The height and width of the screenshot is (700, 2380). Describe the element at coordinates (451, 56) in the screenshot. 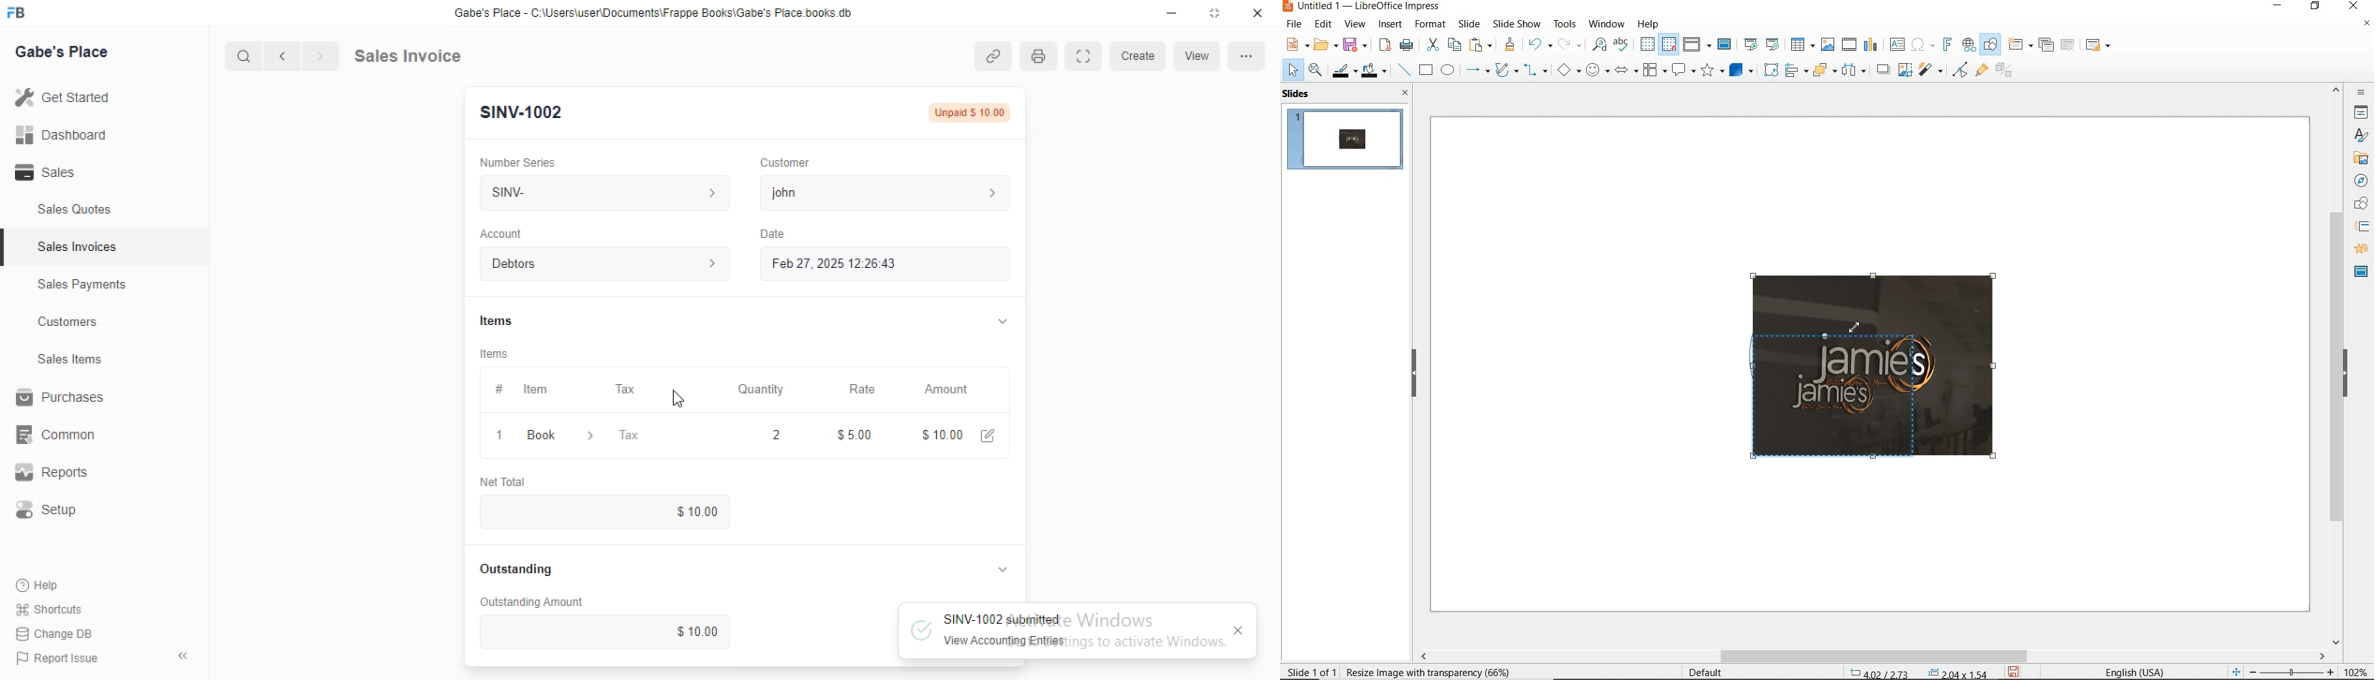

I see `Sales Invoice` at that location.